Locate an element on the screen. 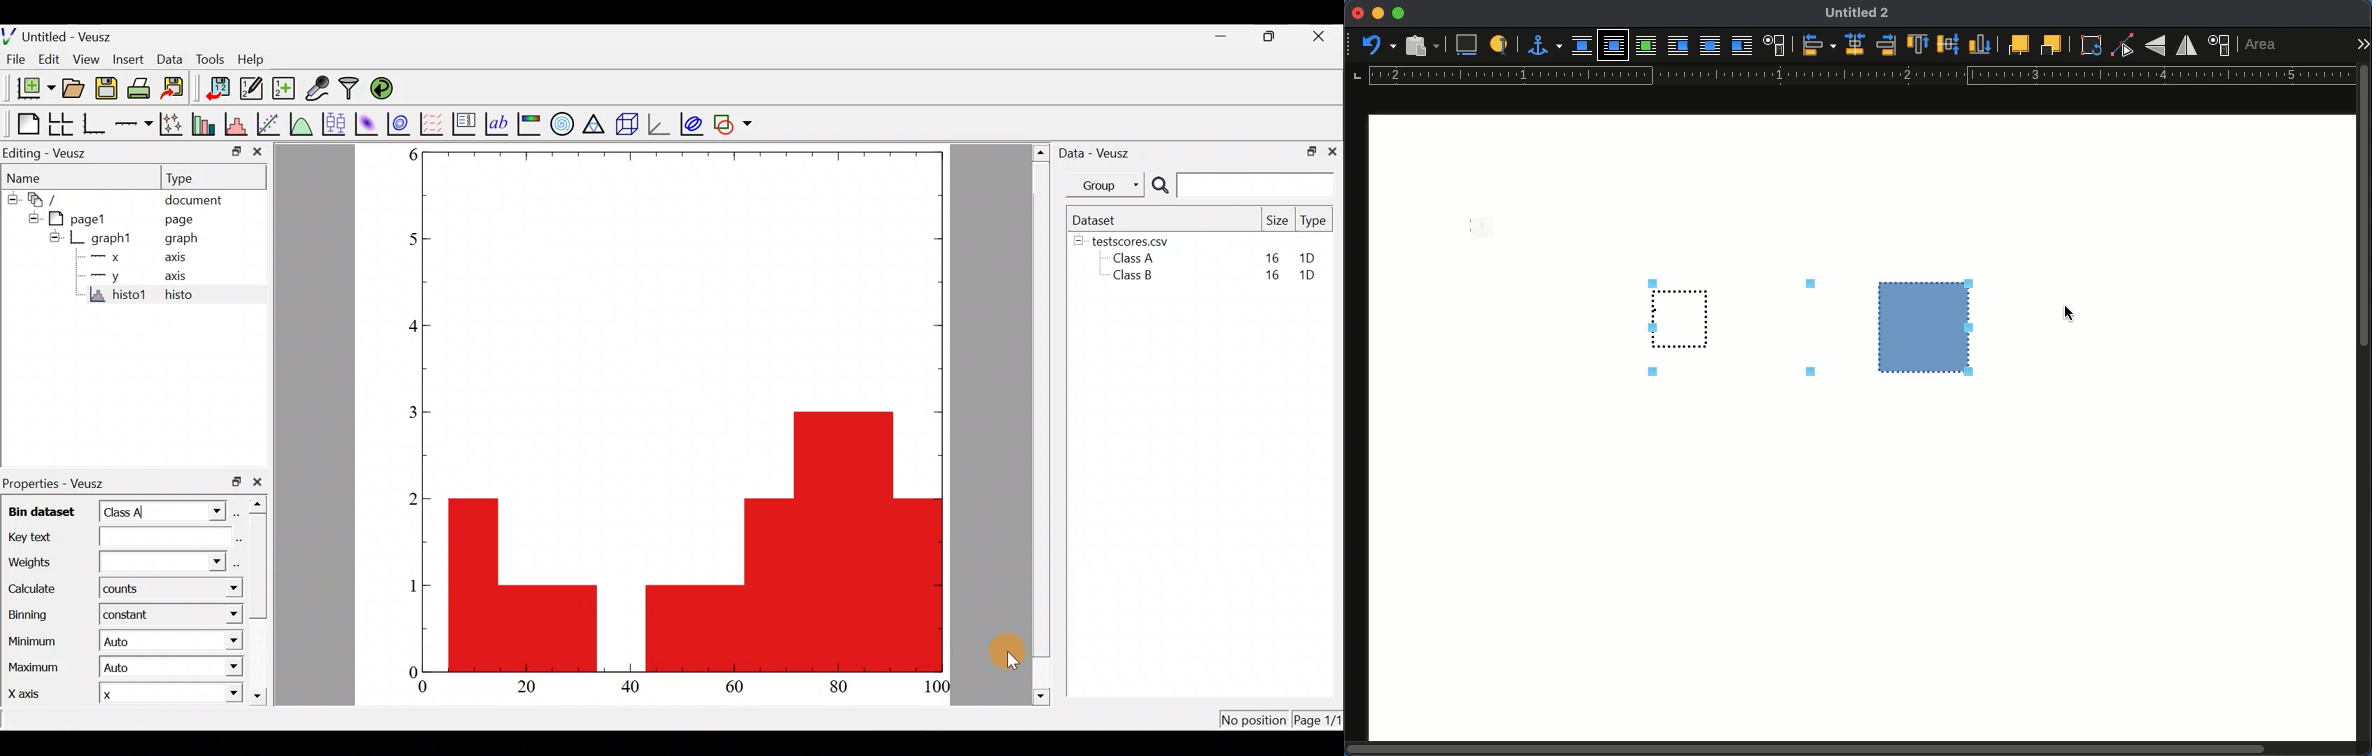 The image size is (2380, 756). Key text is located at coordinates (109, 539).